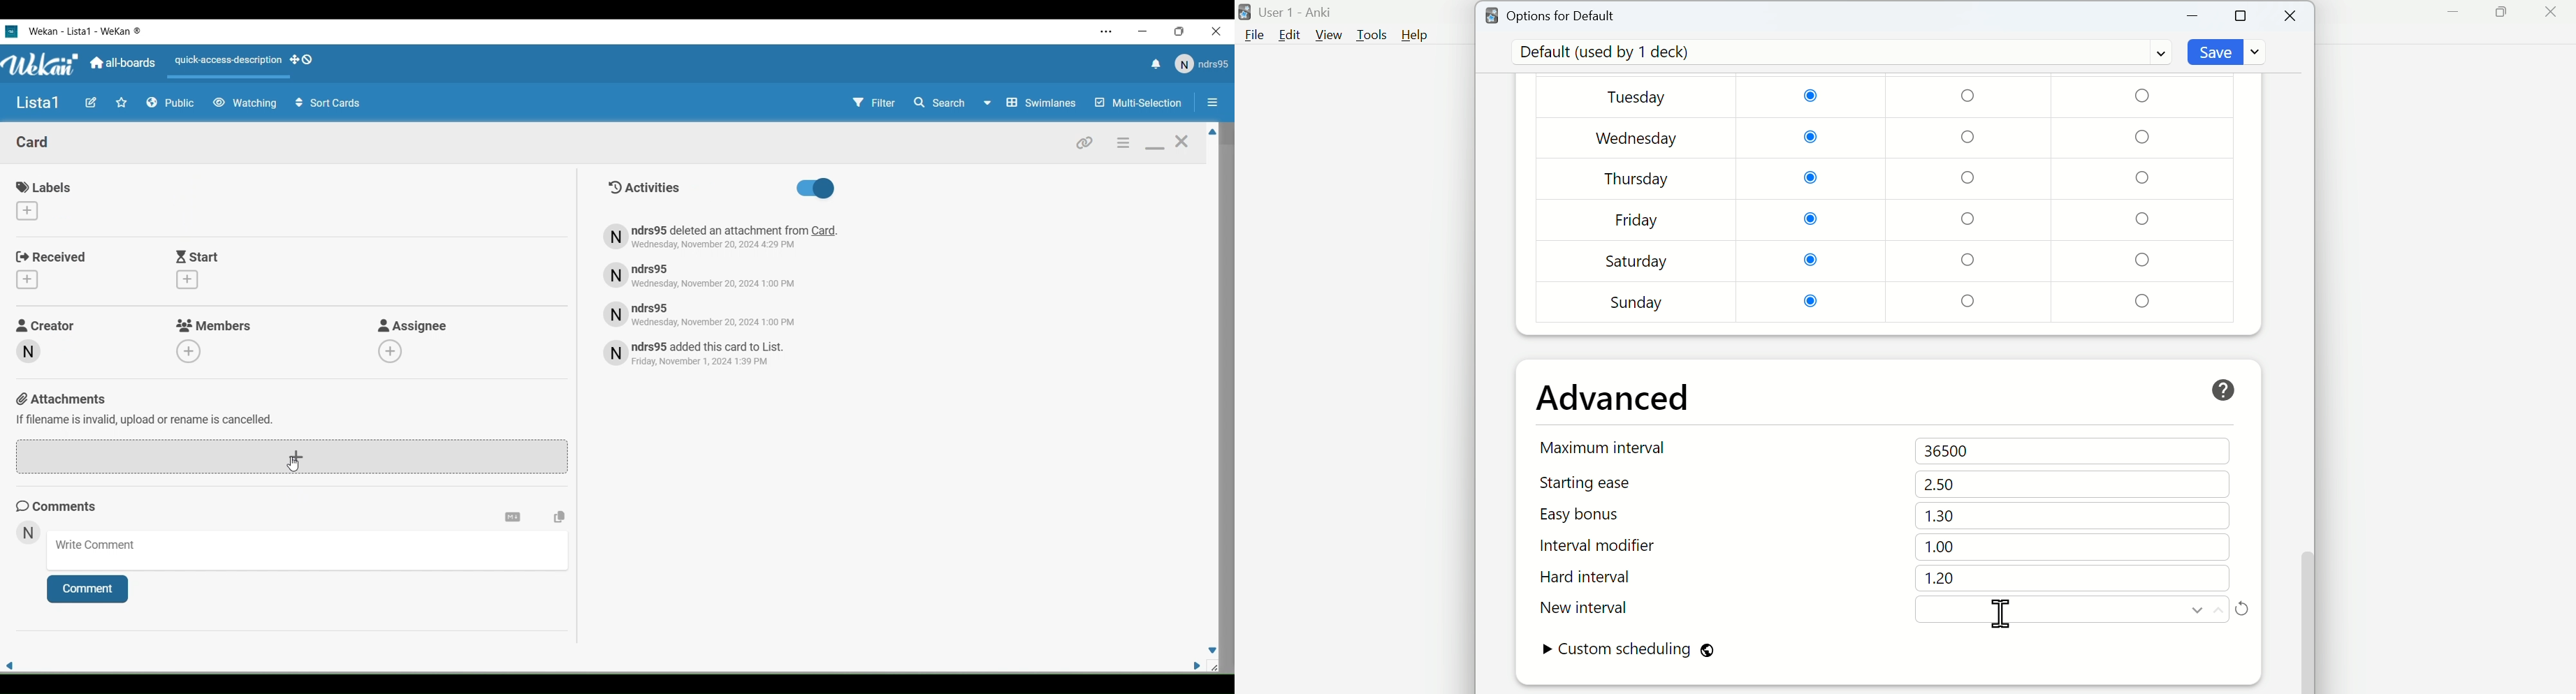 Image resolution: width=2576 pixels, height=700 pixels. Describe the element at coordinates (2501, 13) in the screenshot. I see `Maximize` at that location.